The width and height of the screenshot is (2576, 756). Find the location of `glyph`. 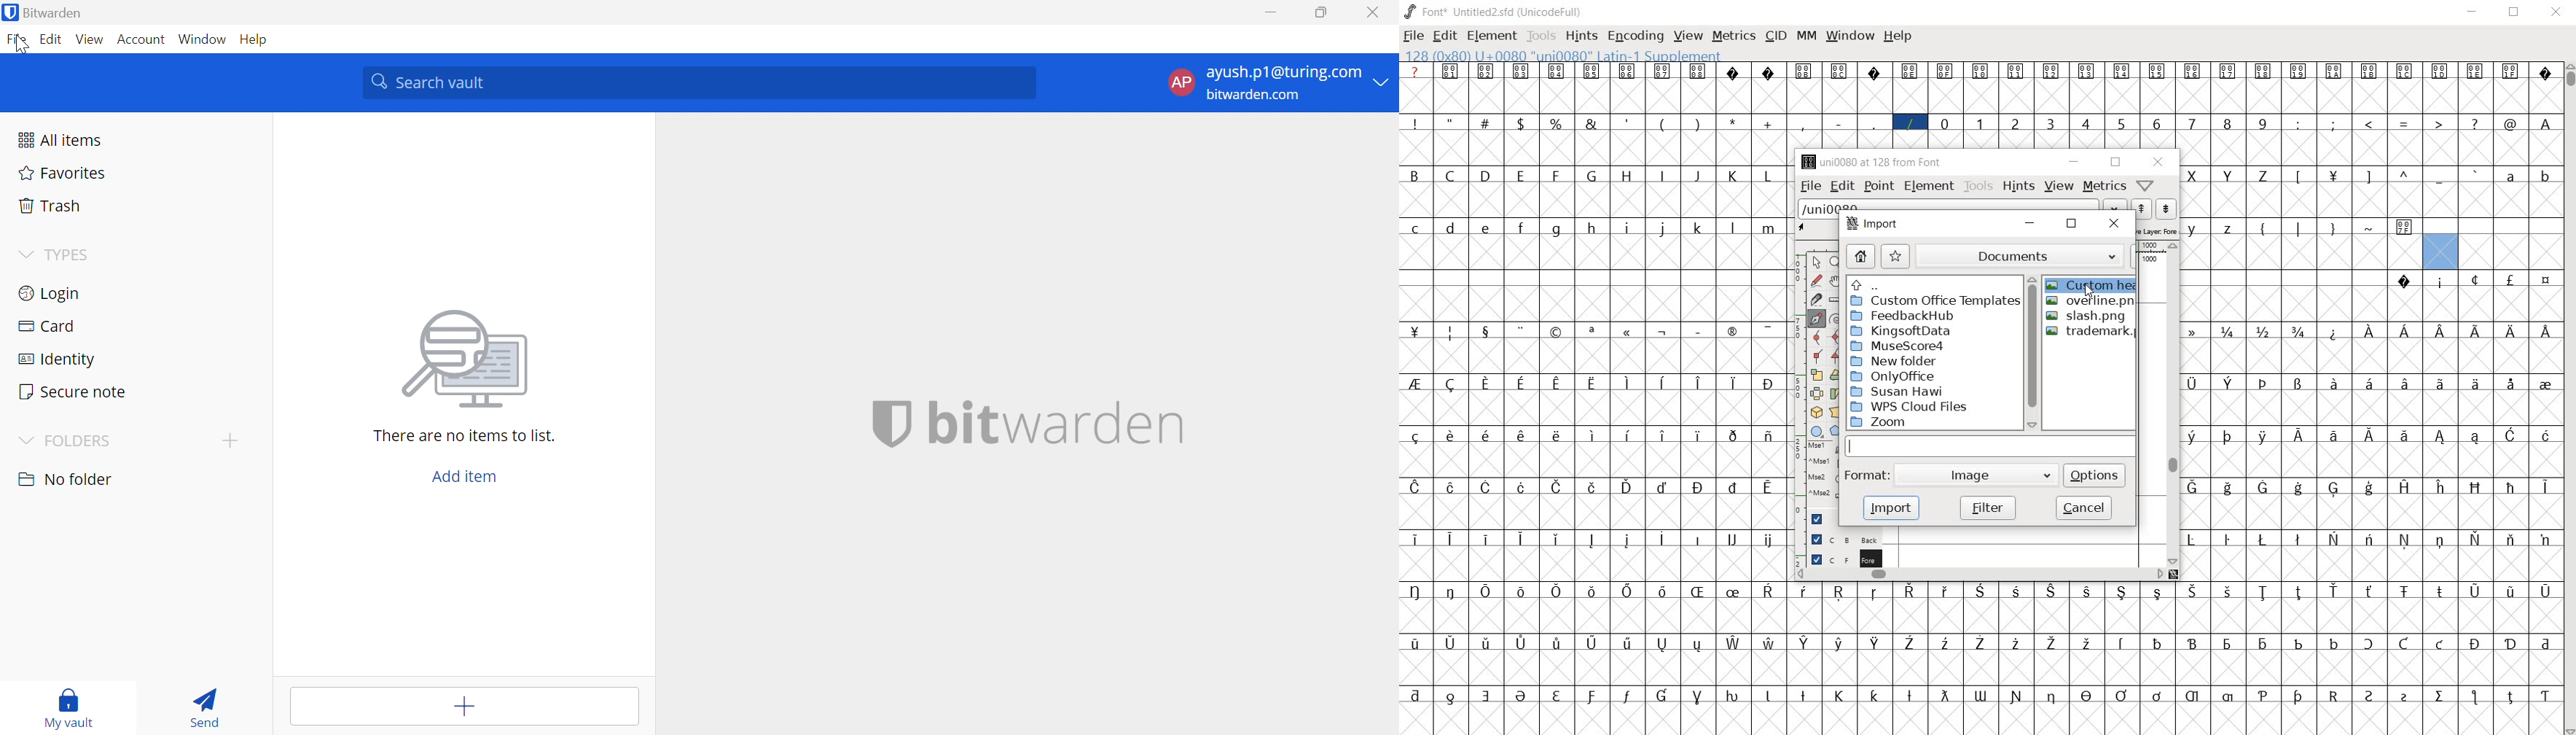

glyph is located at coordinates (1909, 71).